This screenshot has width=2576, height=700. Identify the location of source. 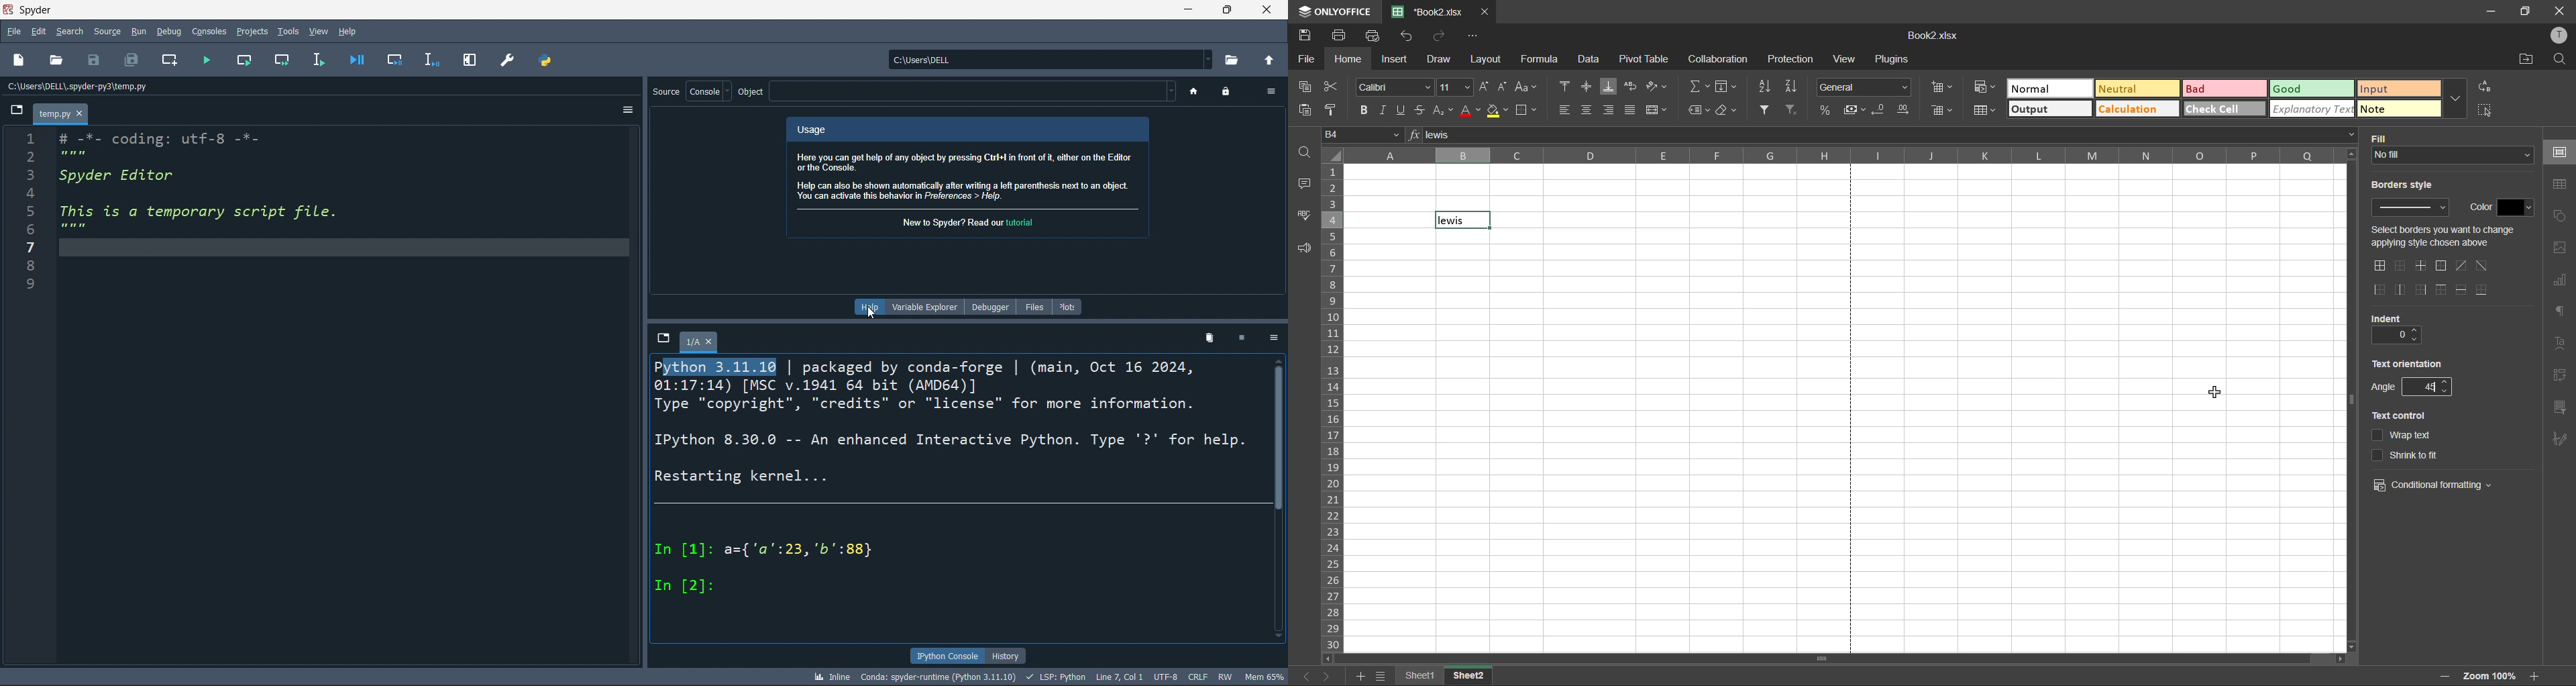
(667, 91).